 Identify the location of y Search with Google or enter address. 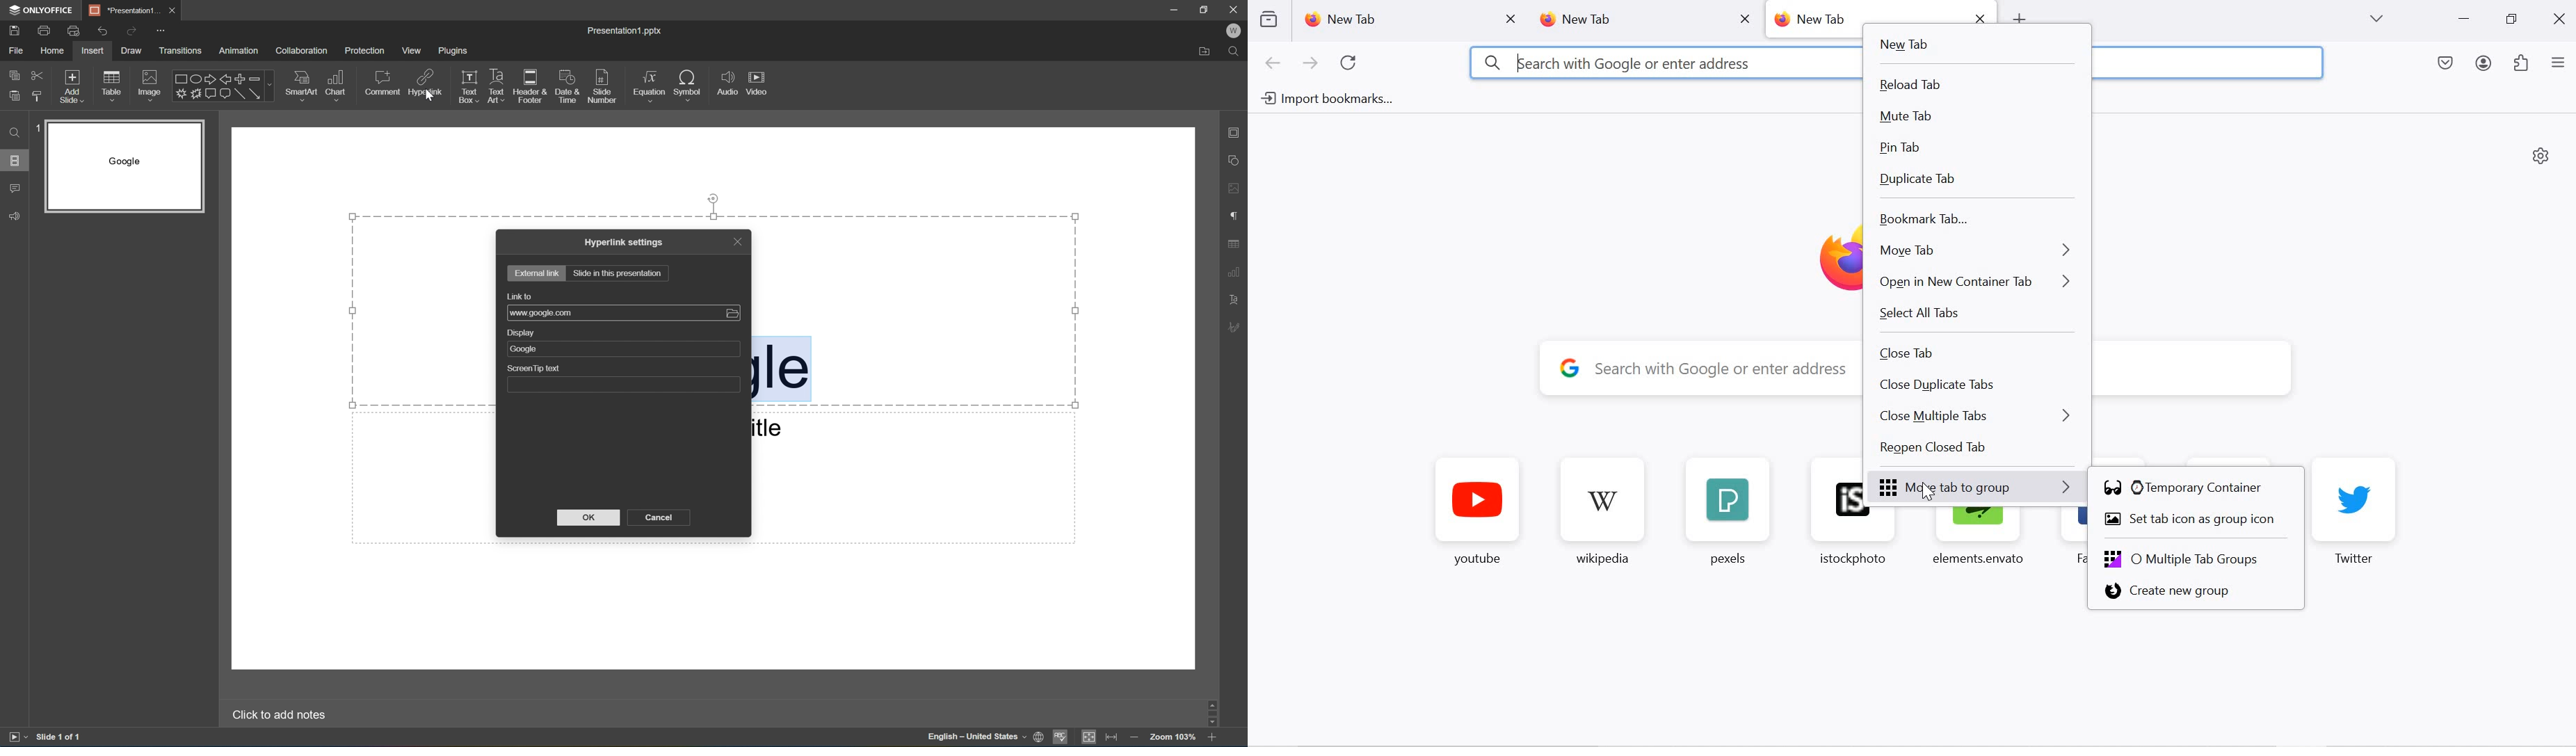
(1721, 370).